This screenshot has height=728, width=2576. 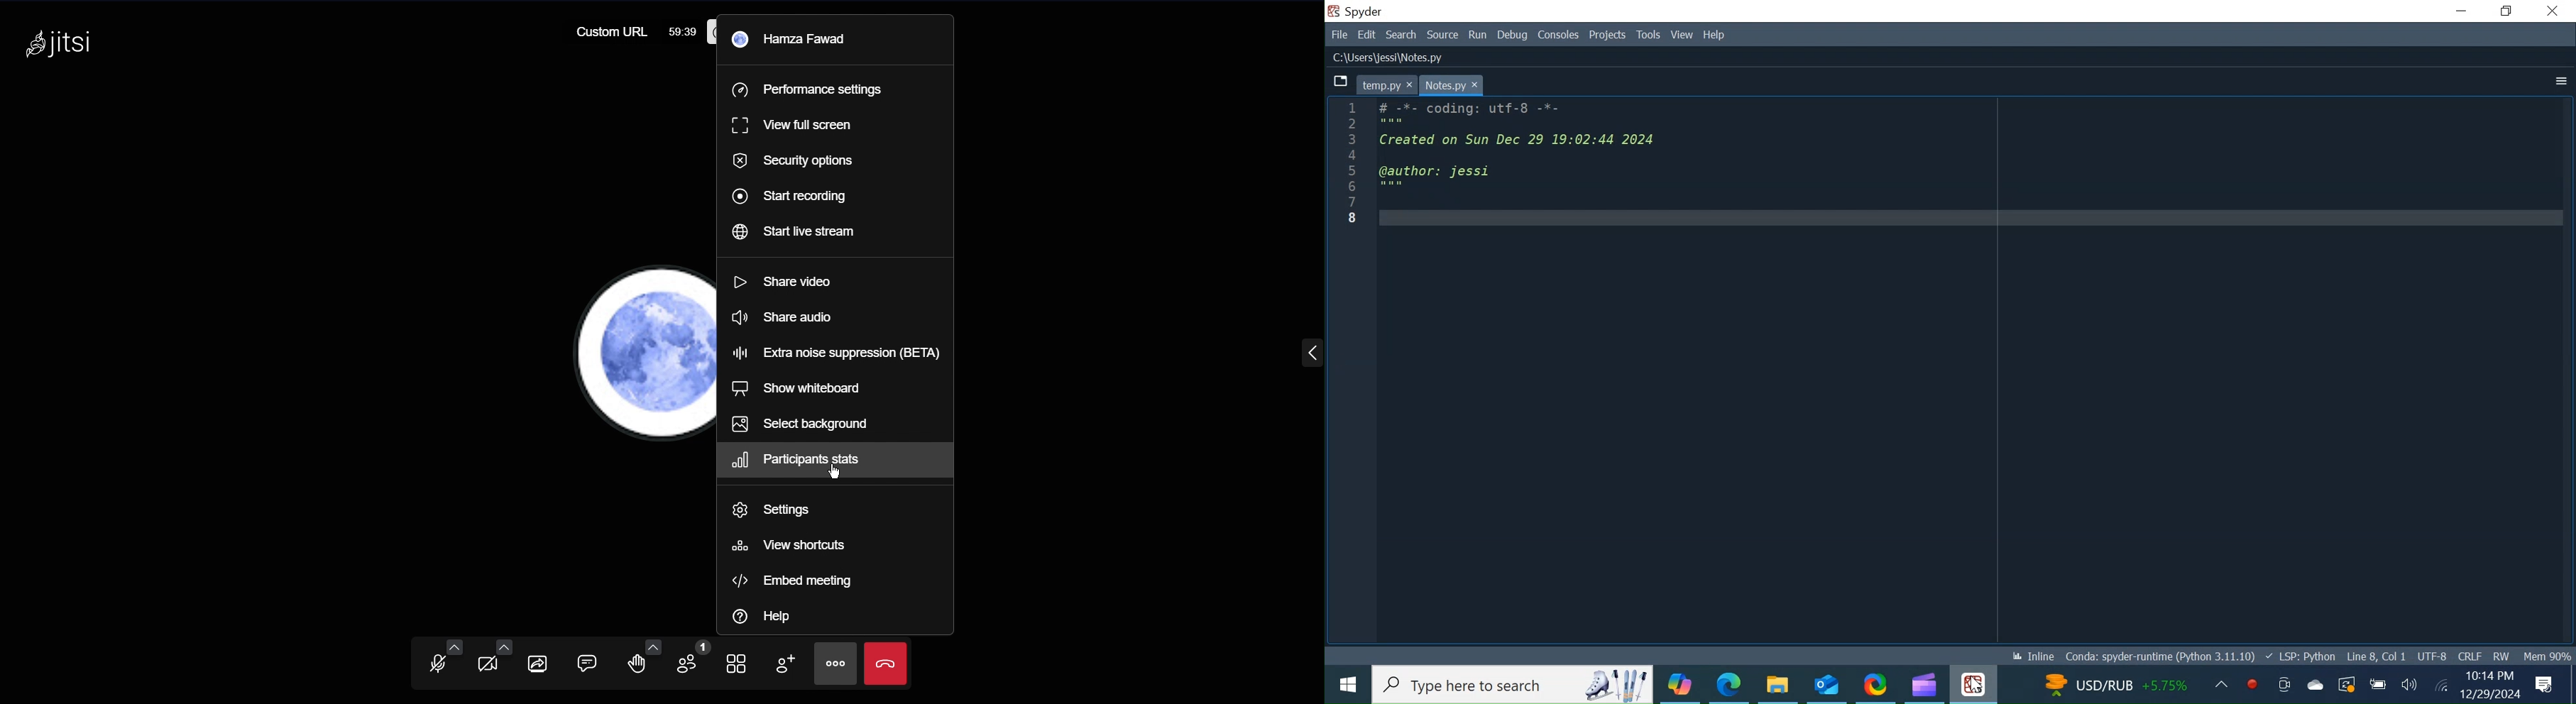 What do you see at coordinates (684, 32) in the screenshot?
I see `59:39` at bounding box center [684, 32].